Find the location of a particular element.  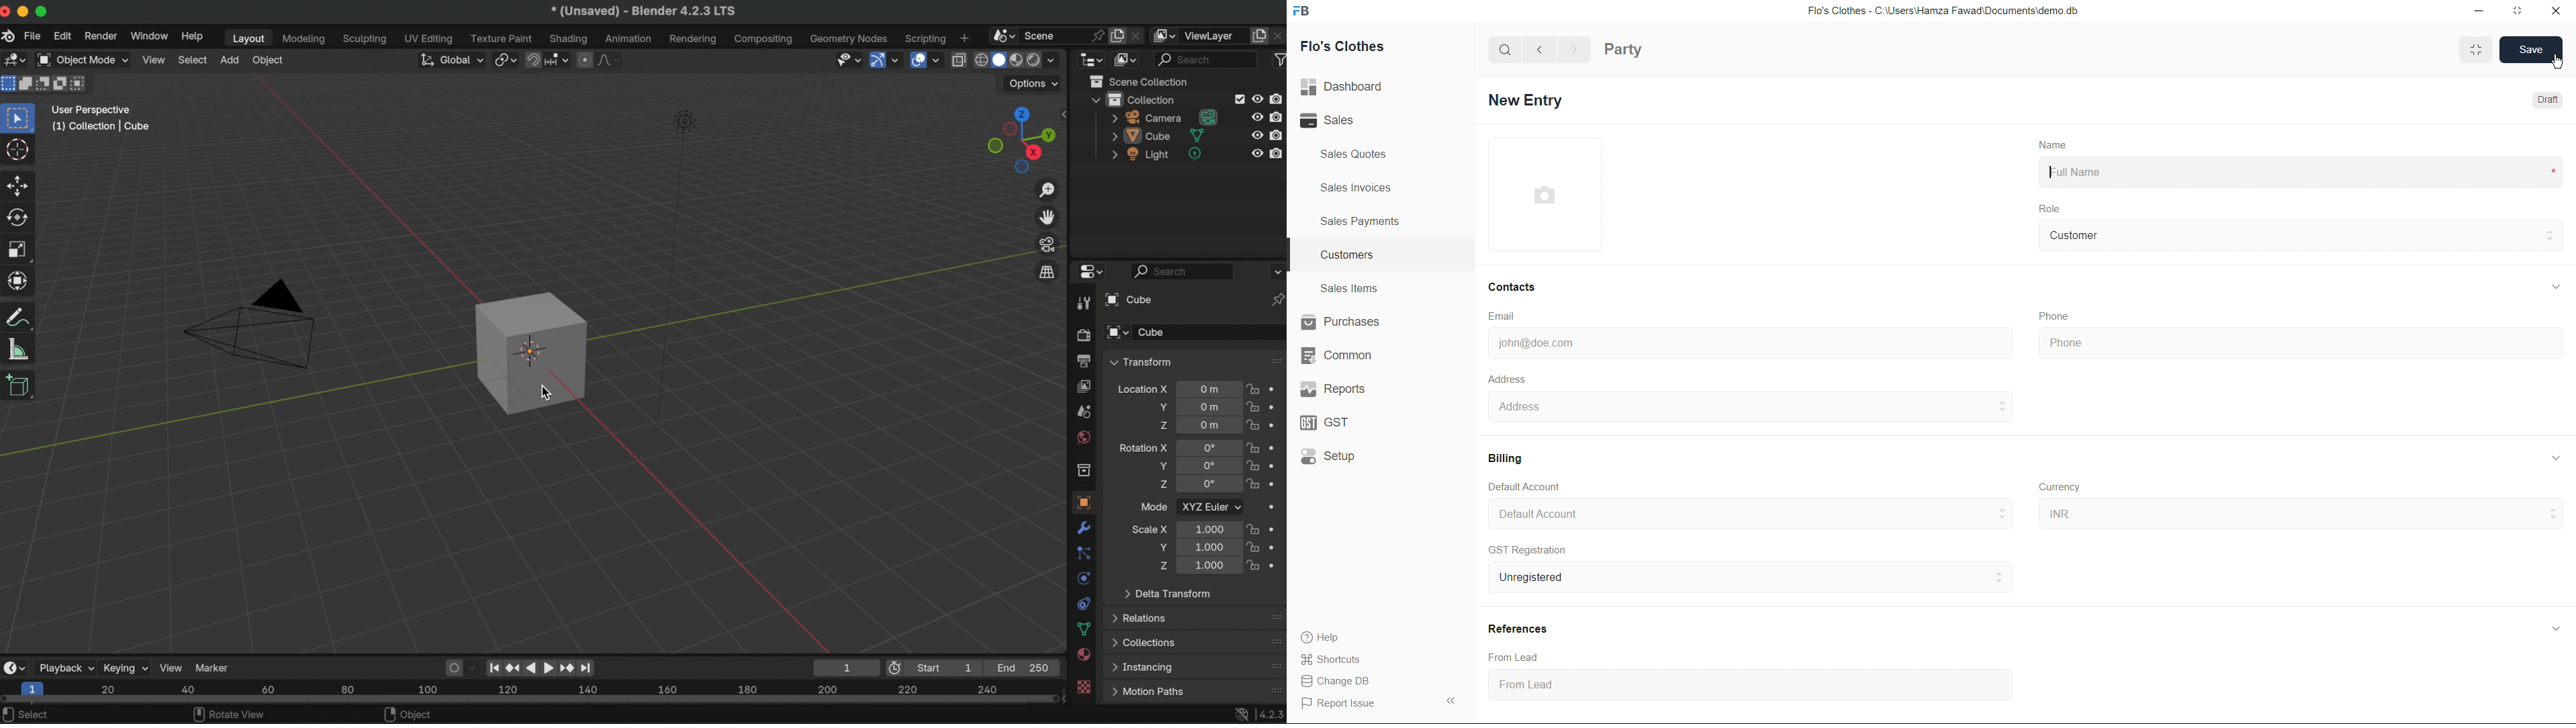

Currency is located at coordinates (2060, 487).